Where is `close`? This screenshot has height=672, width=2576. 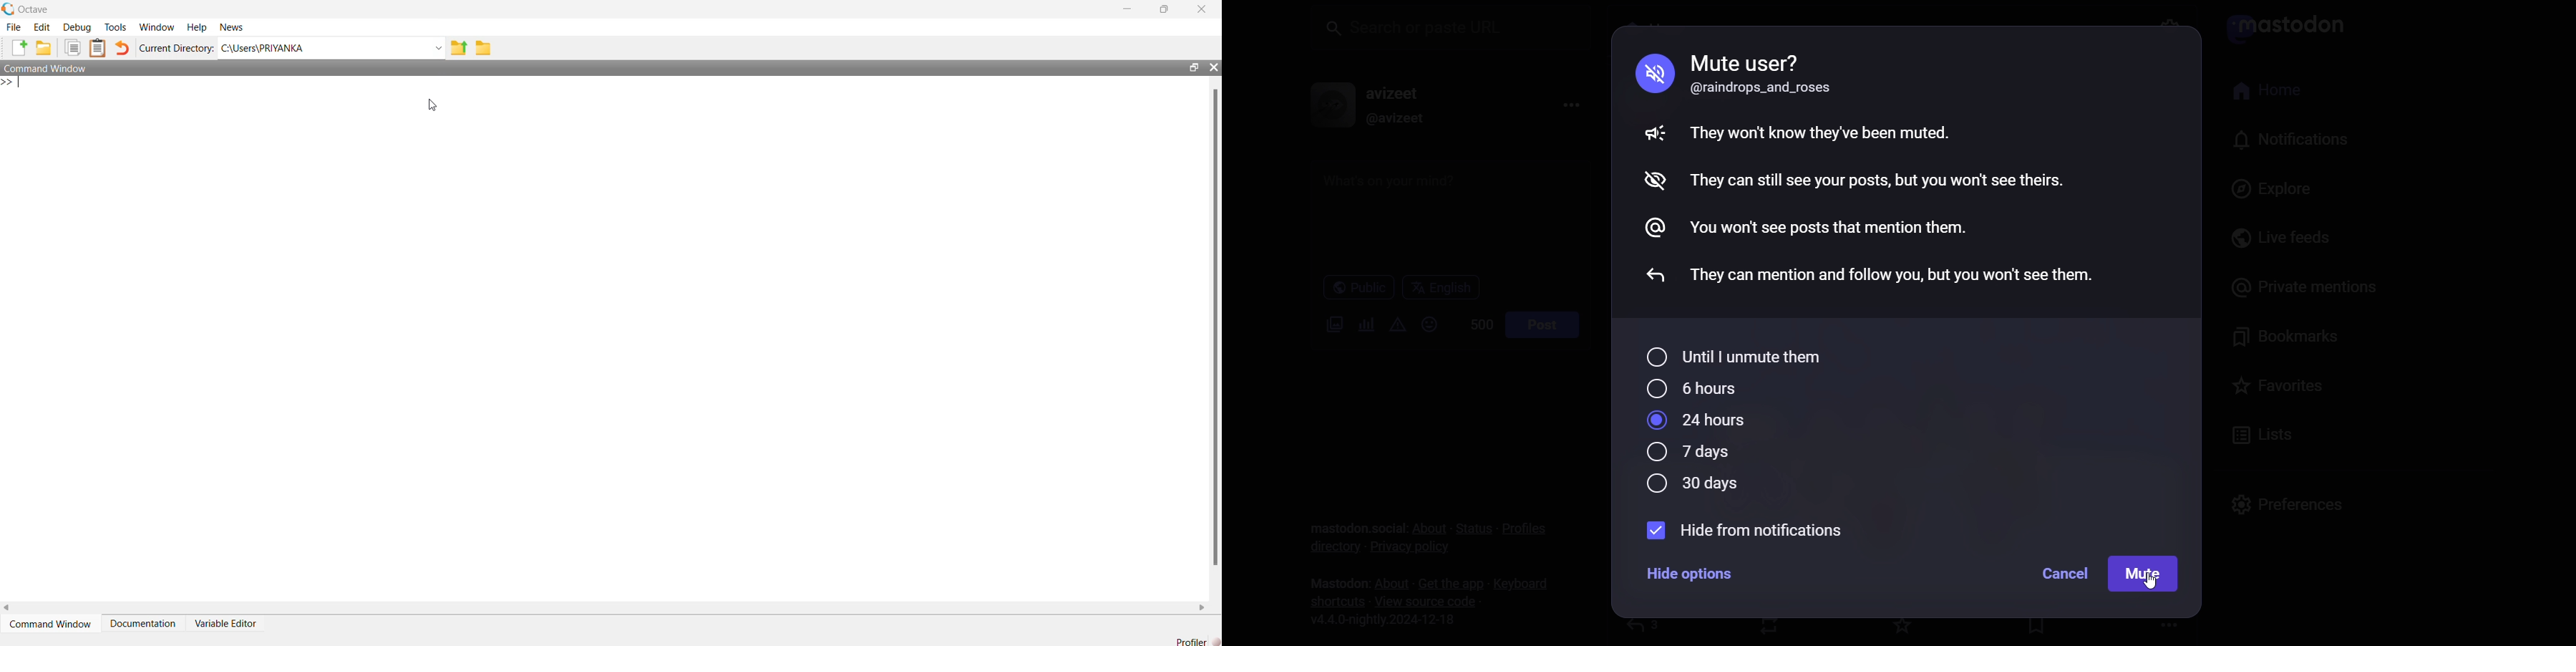 close is located at coordinates (1214, 66).